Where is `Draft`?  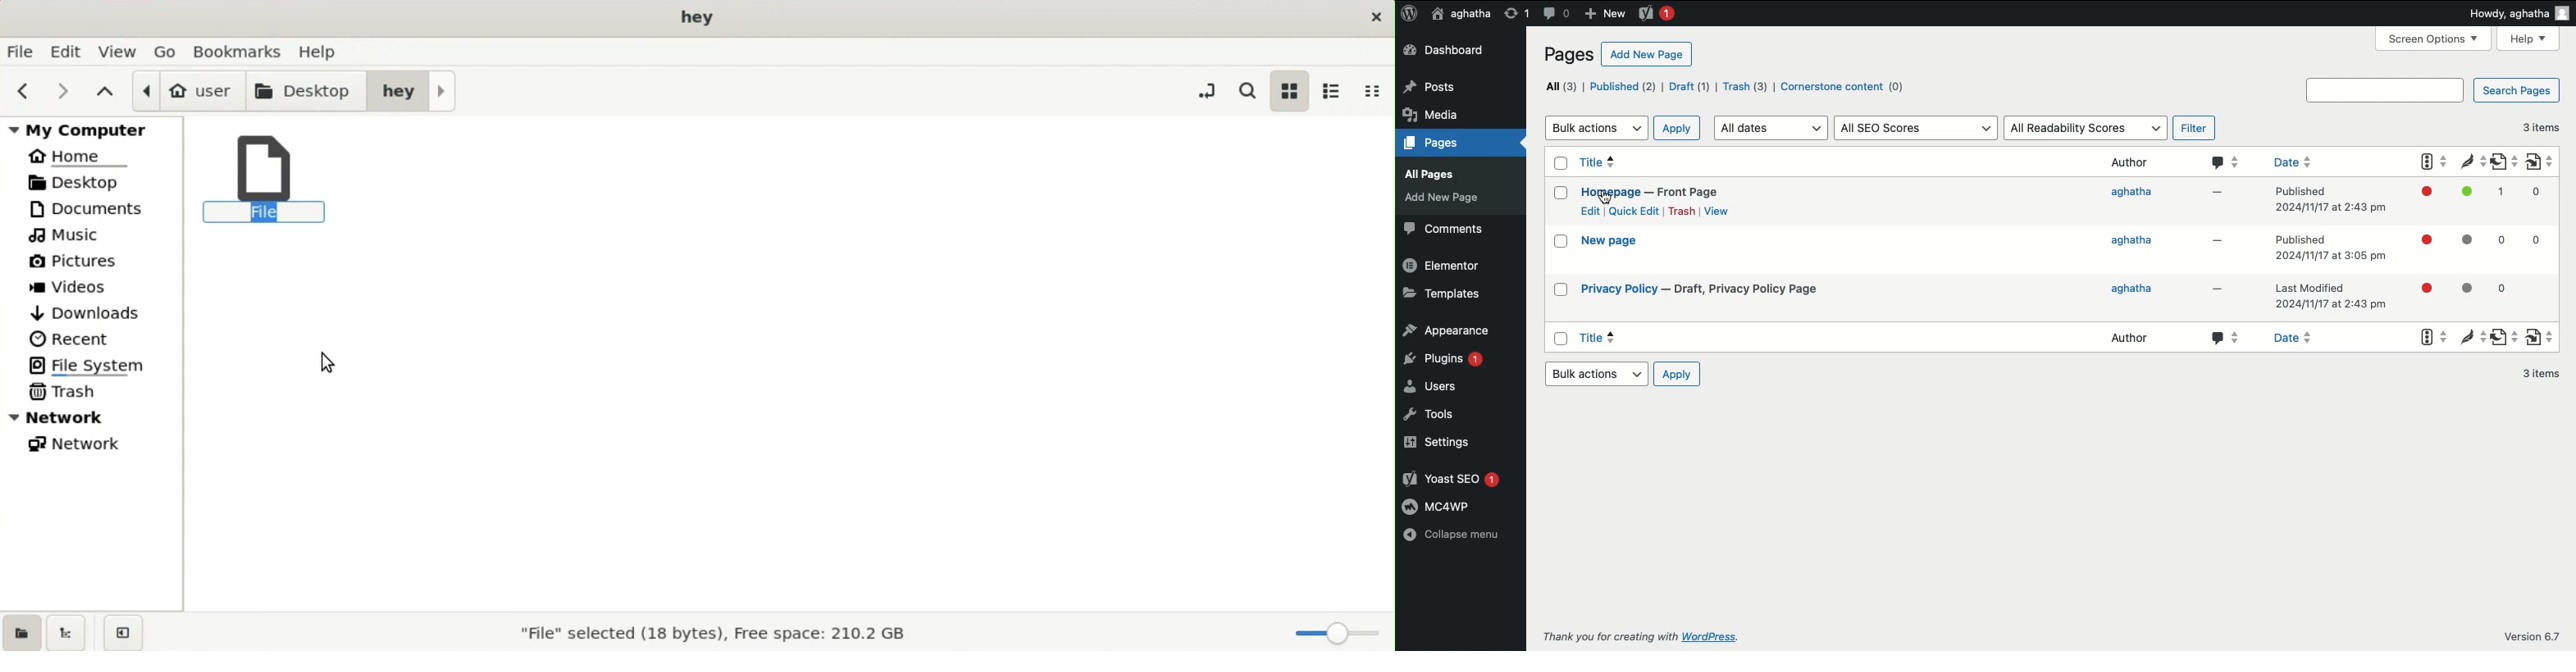 Draft is located at coordinates (1687, 88).